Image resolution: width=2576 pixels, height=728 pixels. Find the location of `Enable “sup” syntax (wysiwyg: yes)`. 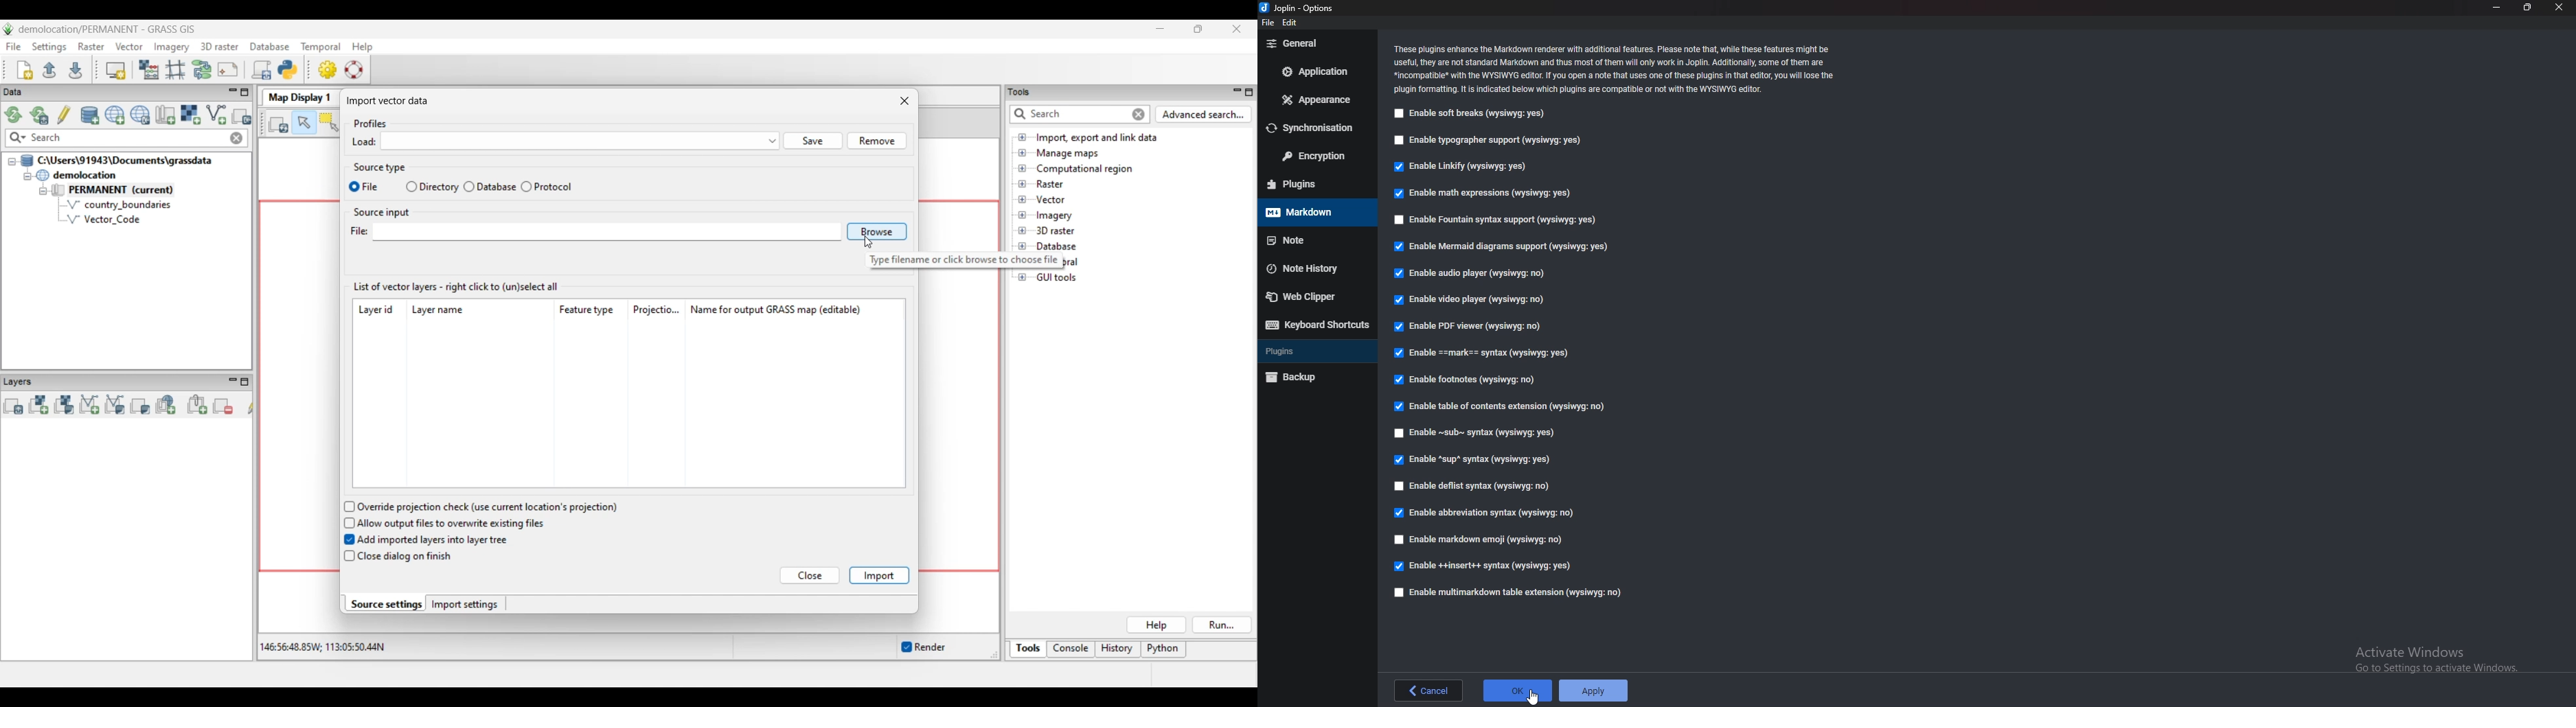

Enable “sup” syntax (wysiwyg: yes) is located at coordinates (1473, 459).